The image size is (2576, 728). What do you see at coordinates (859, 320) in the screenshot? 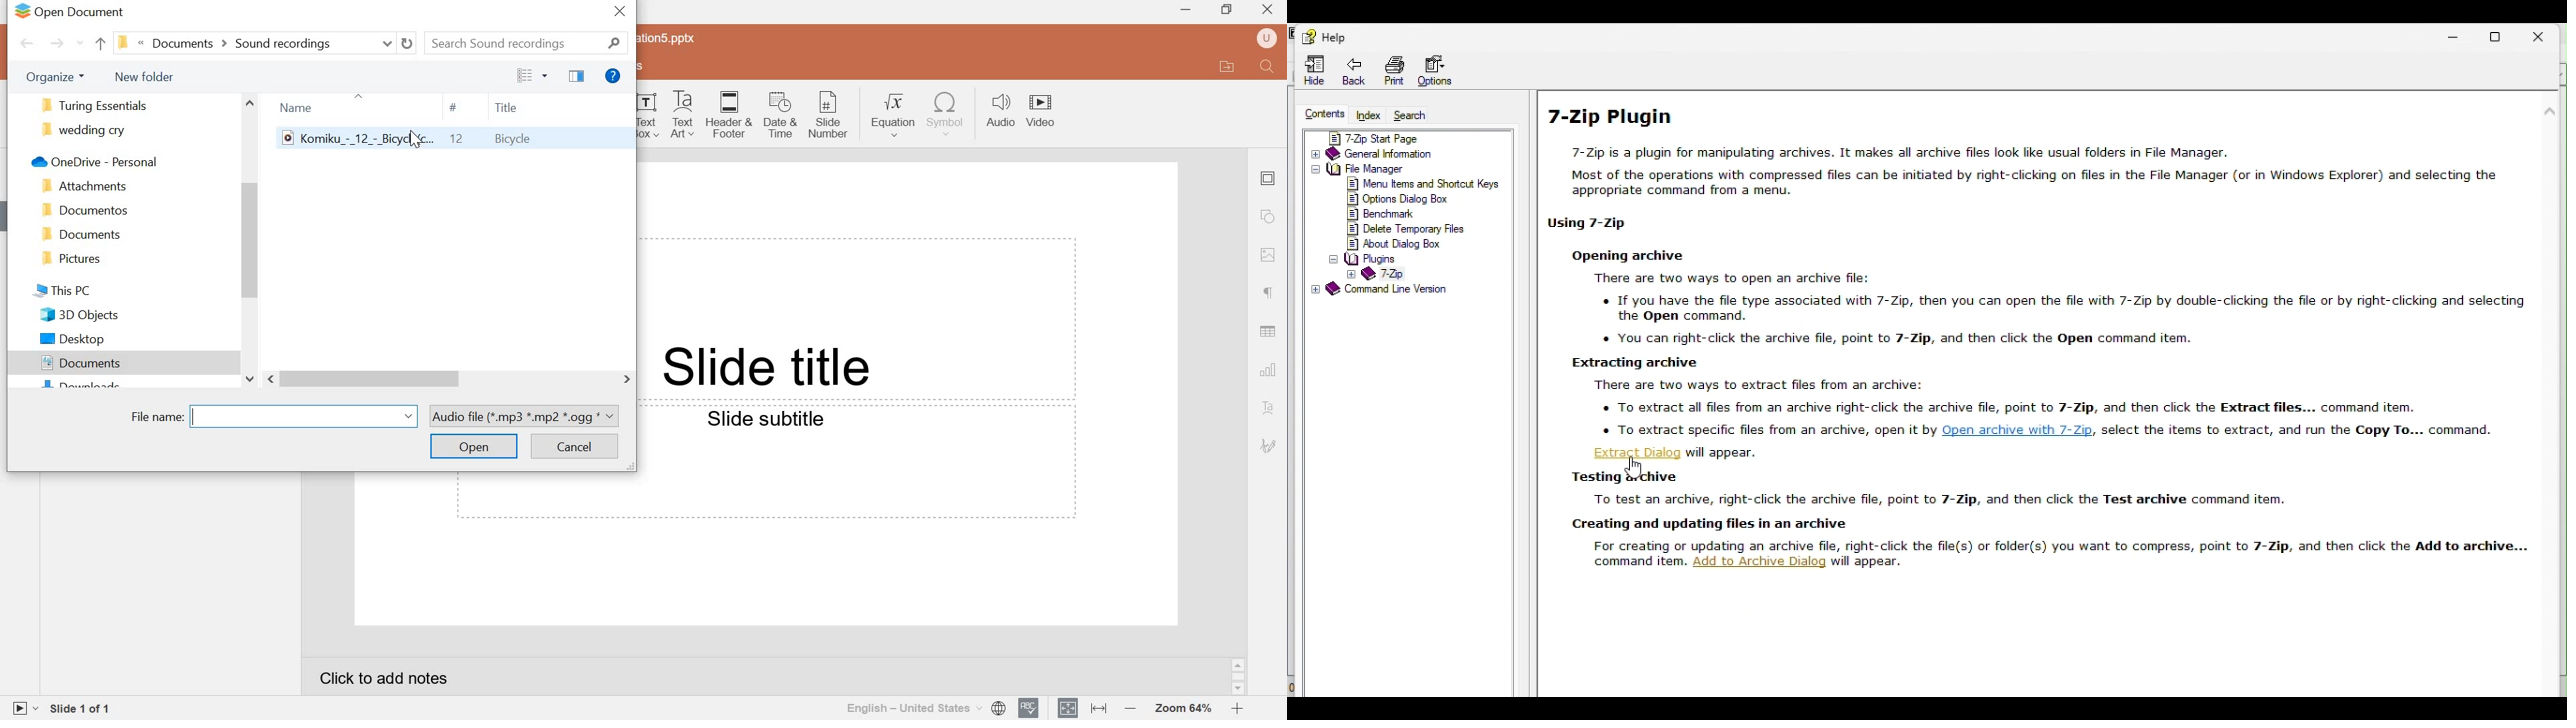
I see `Text field` at bounding box center [859, 320].